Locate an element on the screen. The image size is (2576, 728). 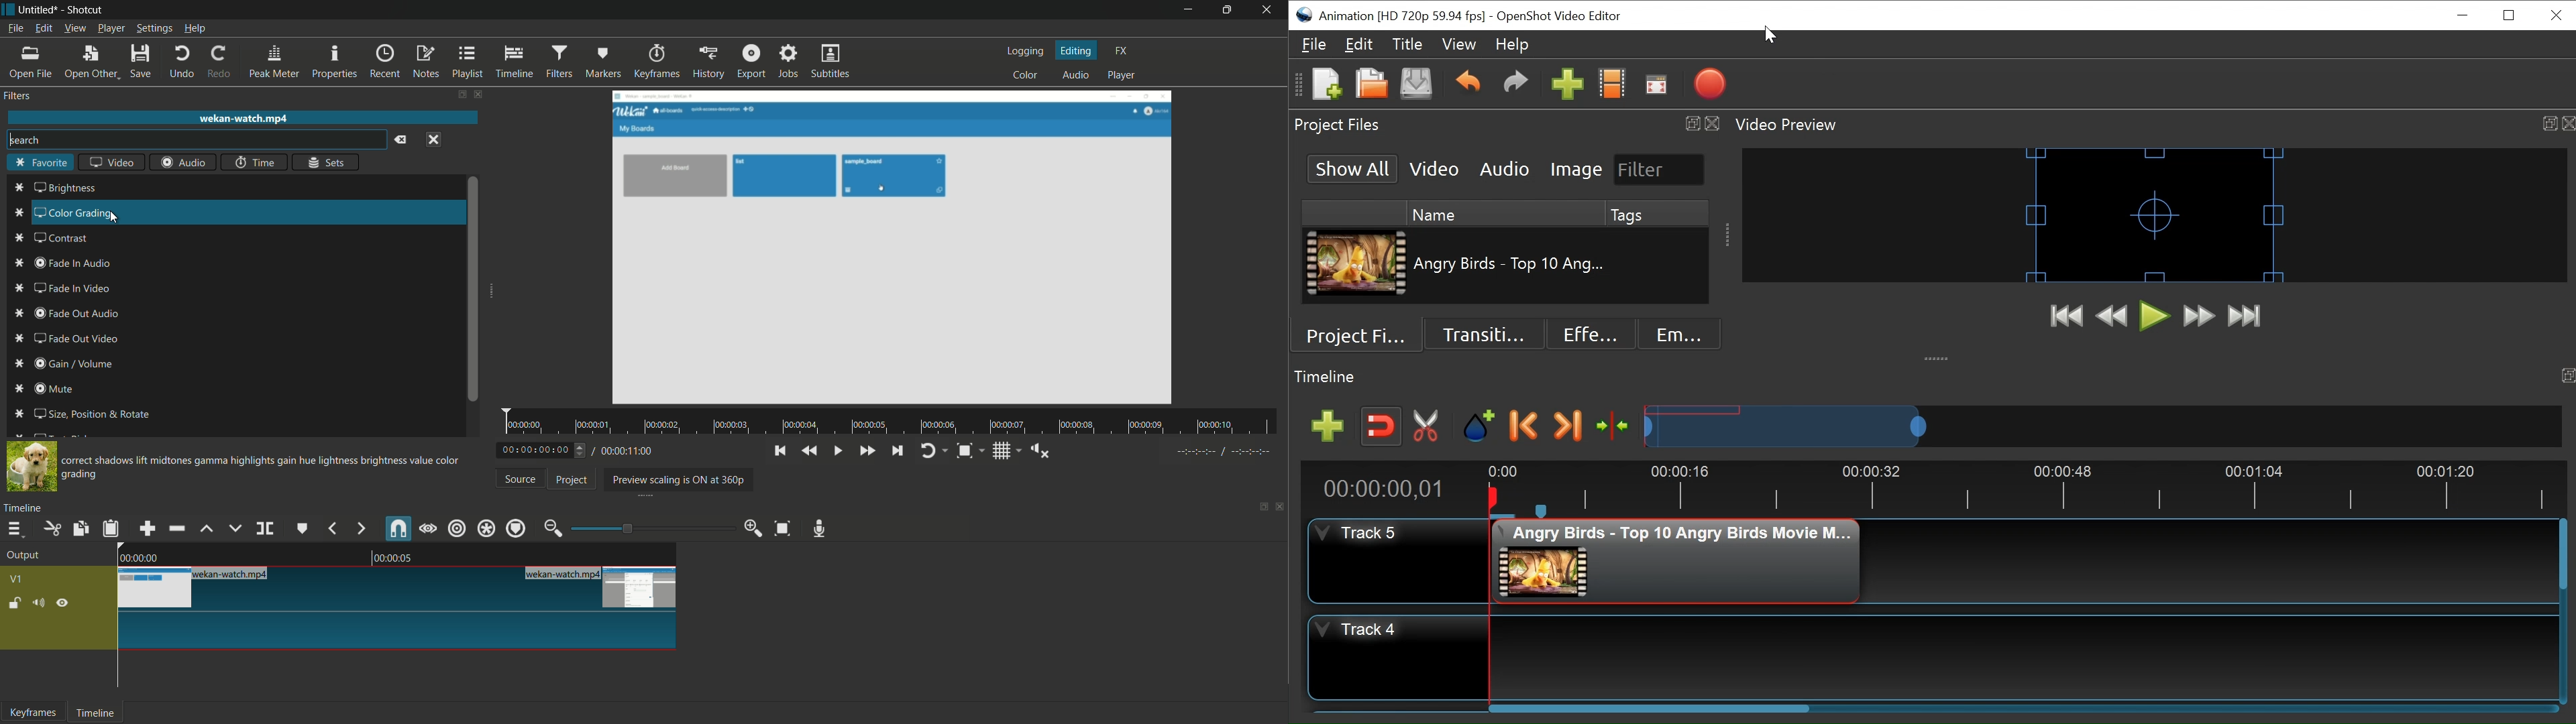
minimize is located at coordinates (1185, 10).